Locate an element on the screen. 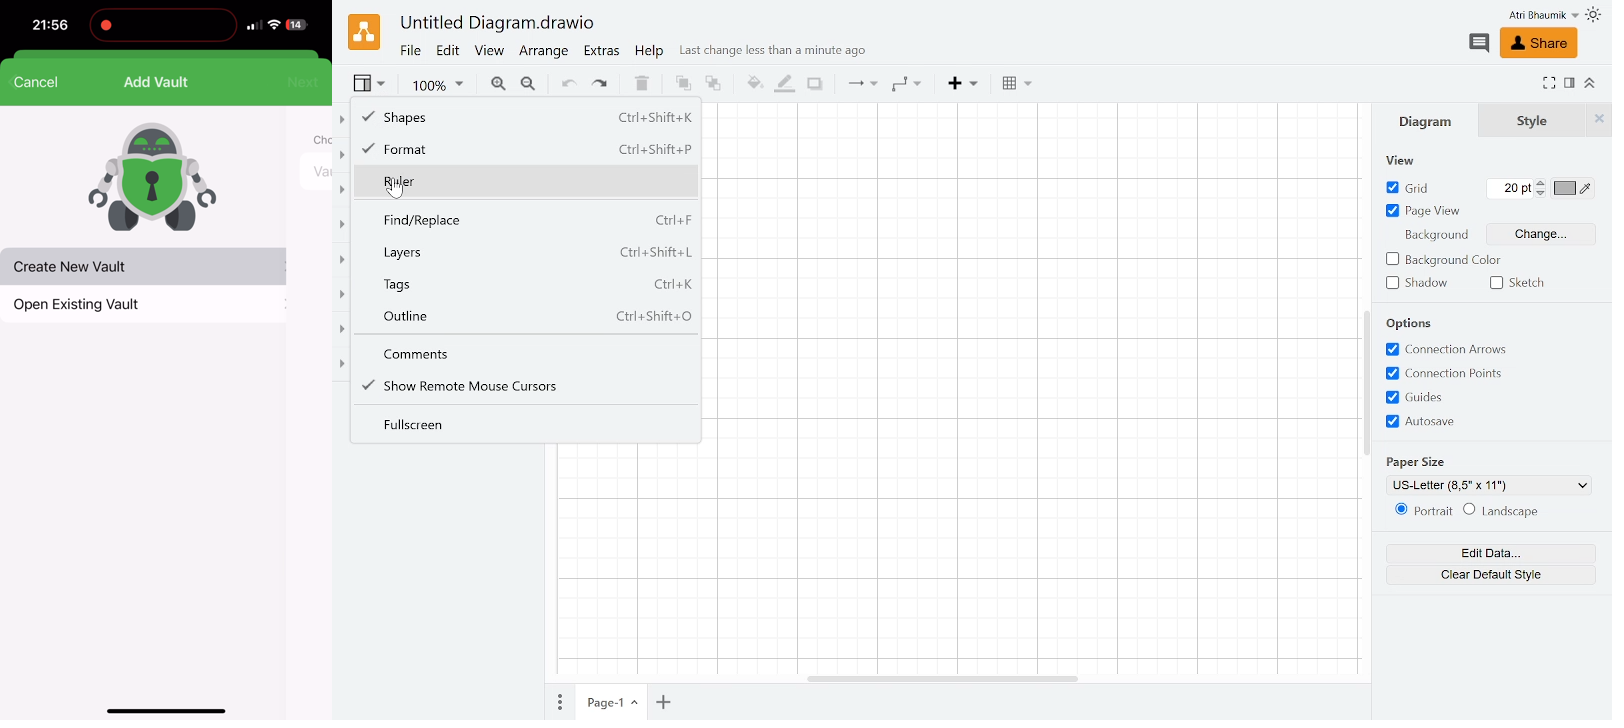  options is located at coordinates (1419, 322).